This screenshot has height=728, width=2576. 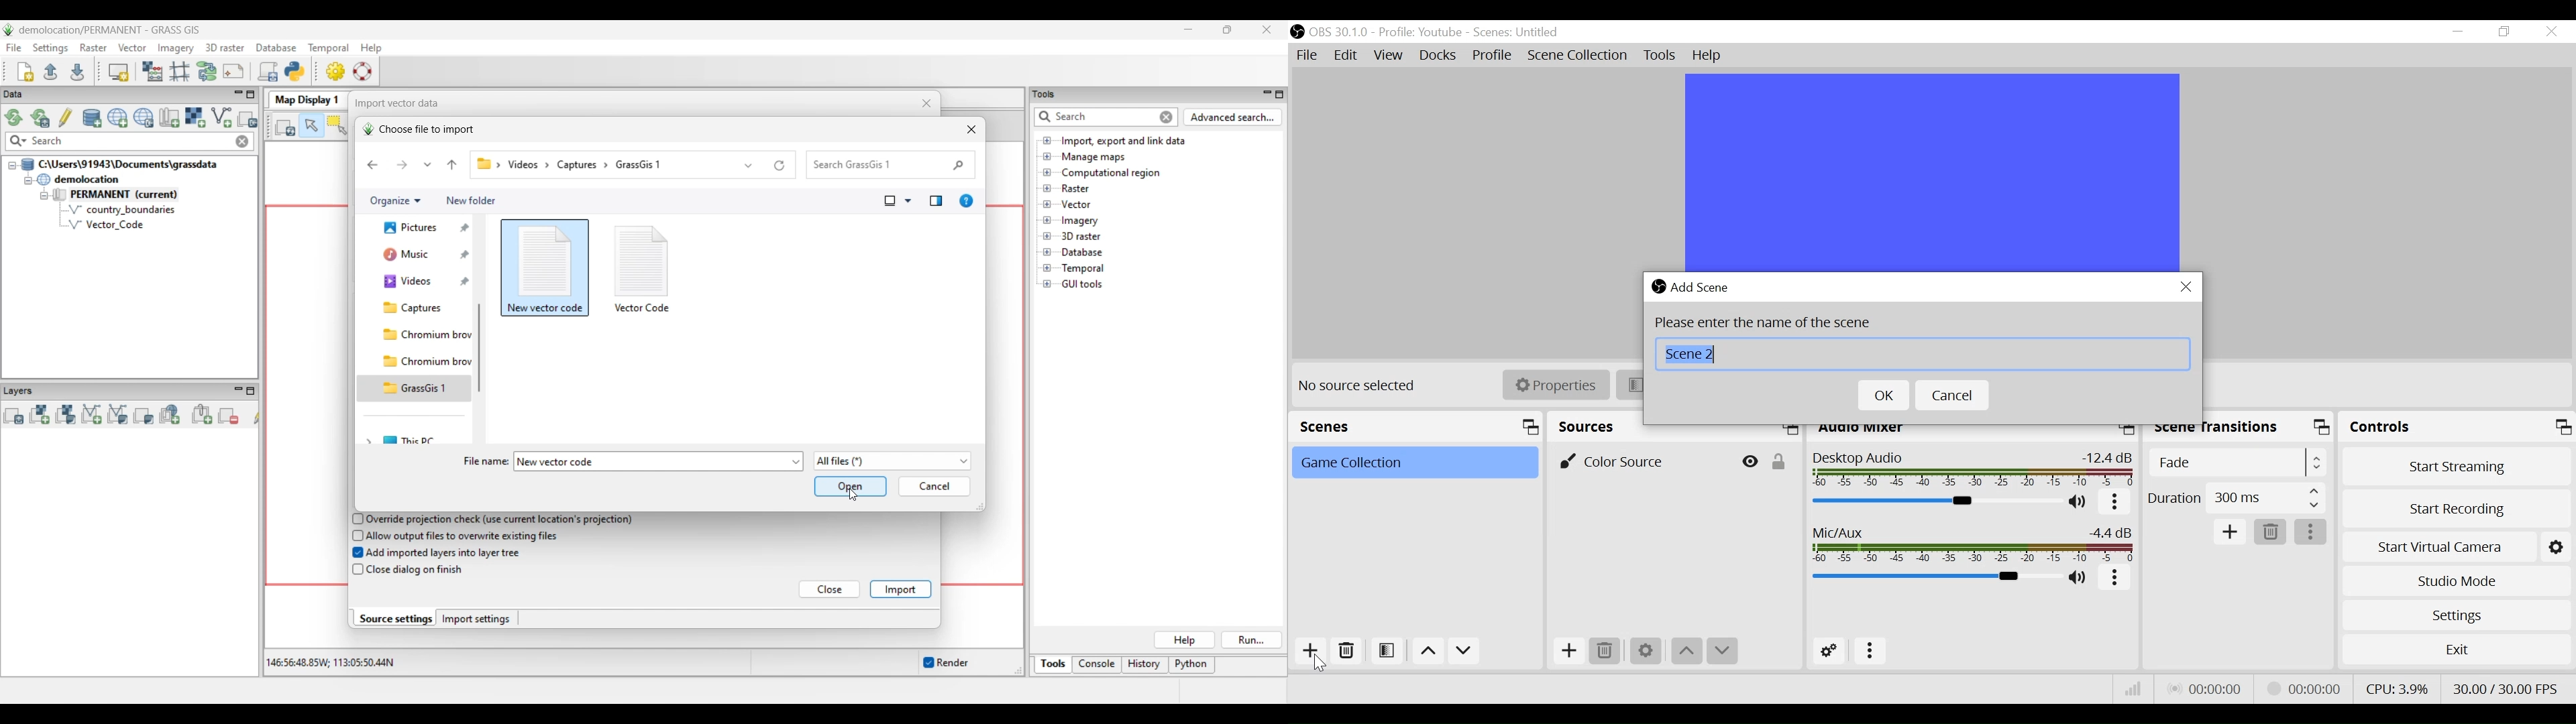 What do you see at coordinates (2456, 615) in the screenshot?
I see `Settings` at bounding box center [2456, 615].